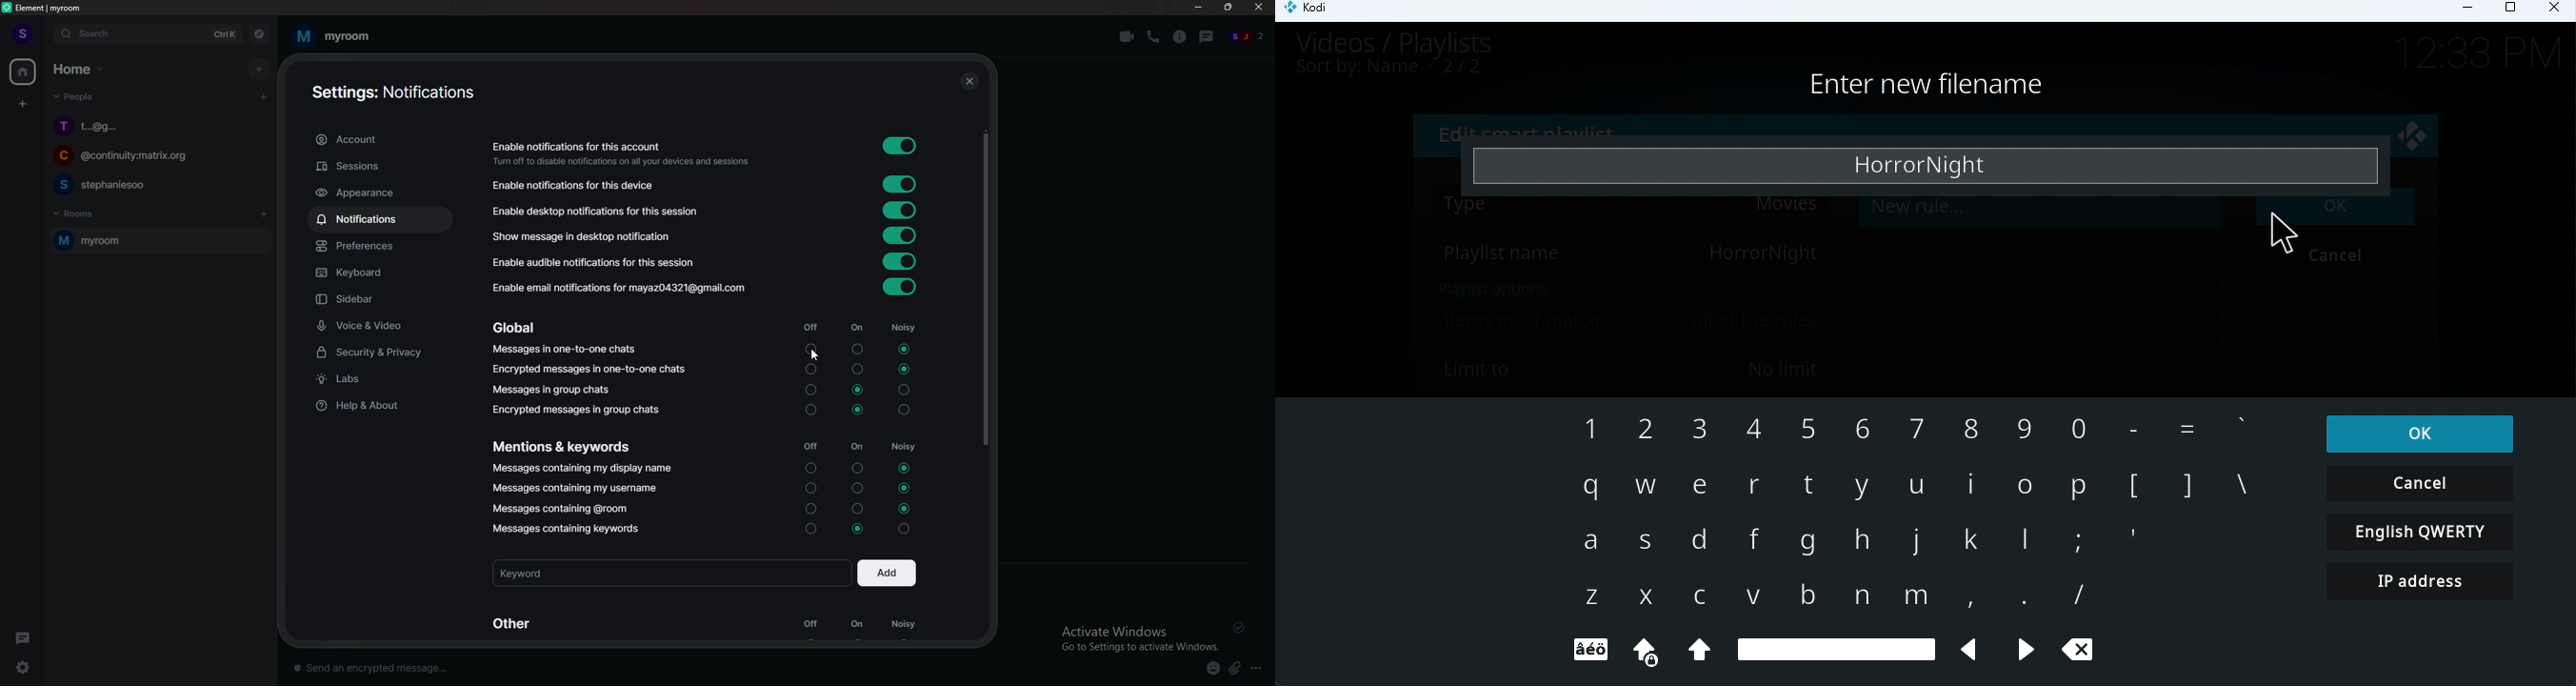 Image resolution: width=2576 pixels, height=700 pixels. What do you see at coordinates (577, 410) in the screenshot?
I see `Encrypted messages in group chats` at bounding box center [577, 410].